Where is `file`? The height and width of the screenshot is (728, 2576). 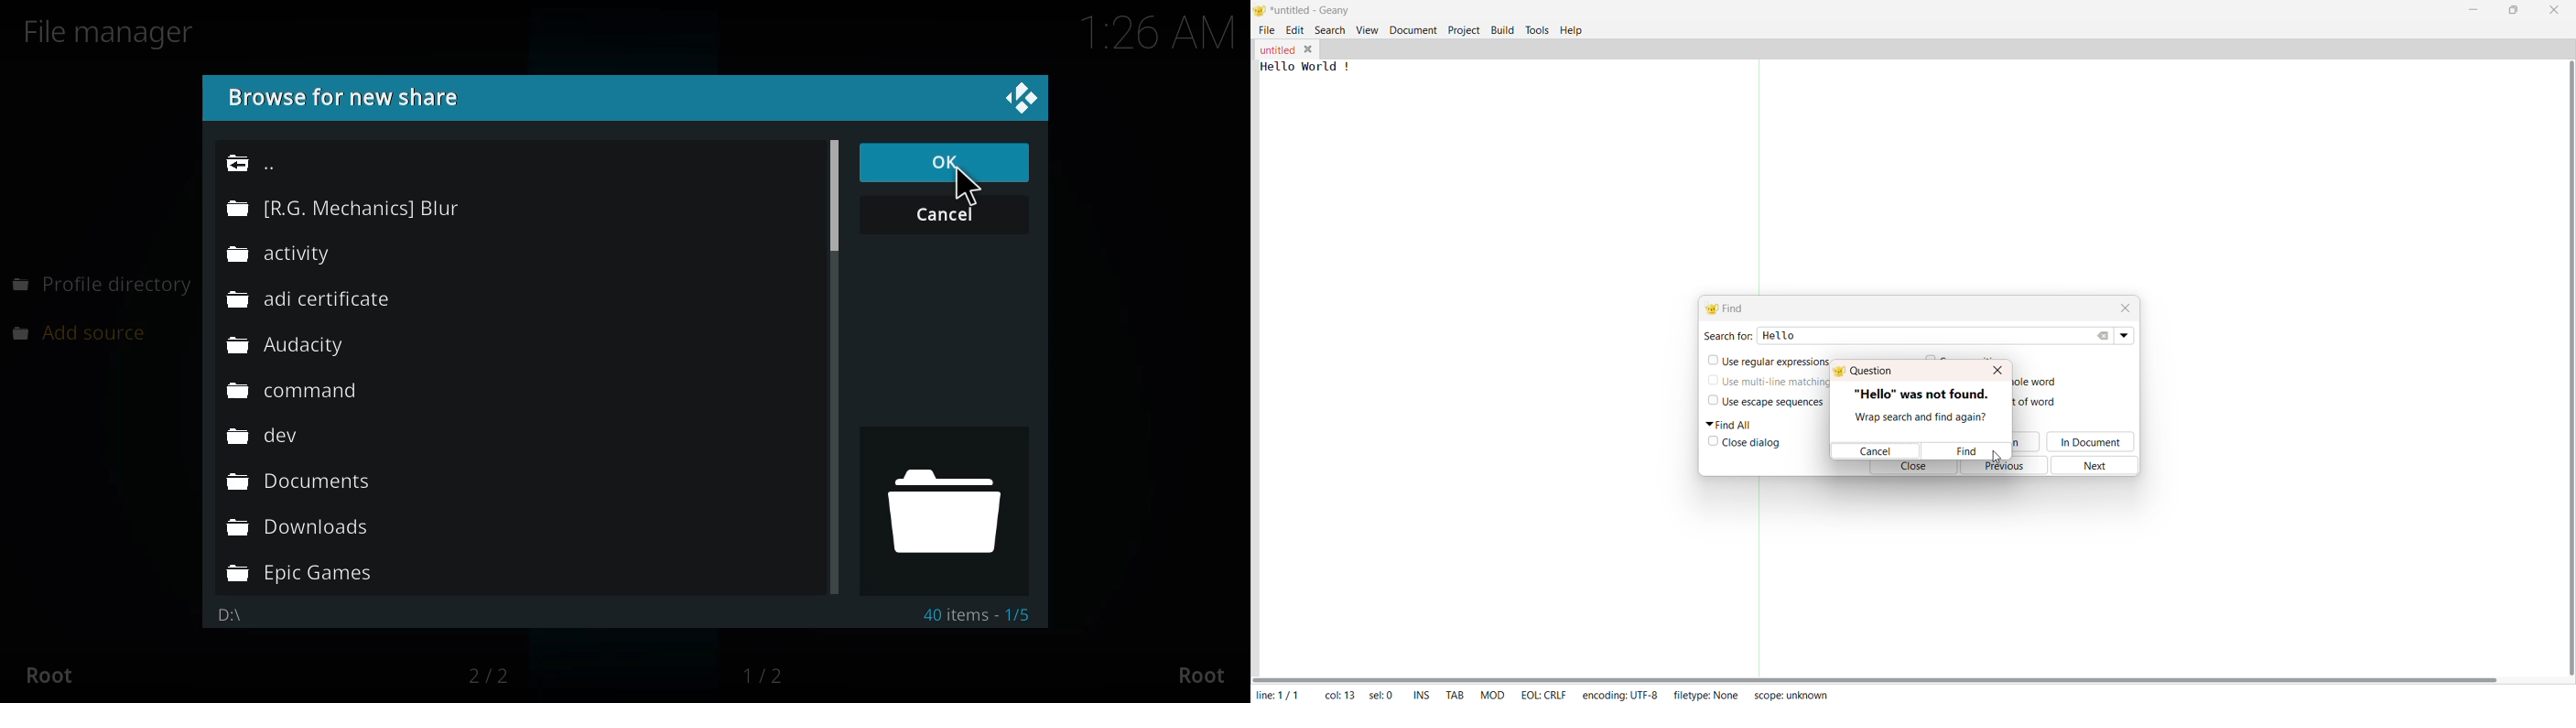 file is located at coordinates (300, 484).